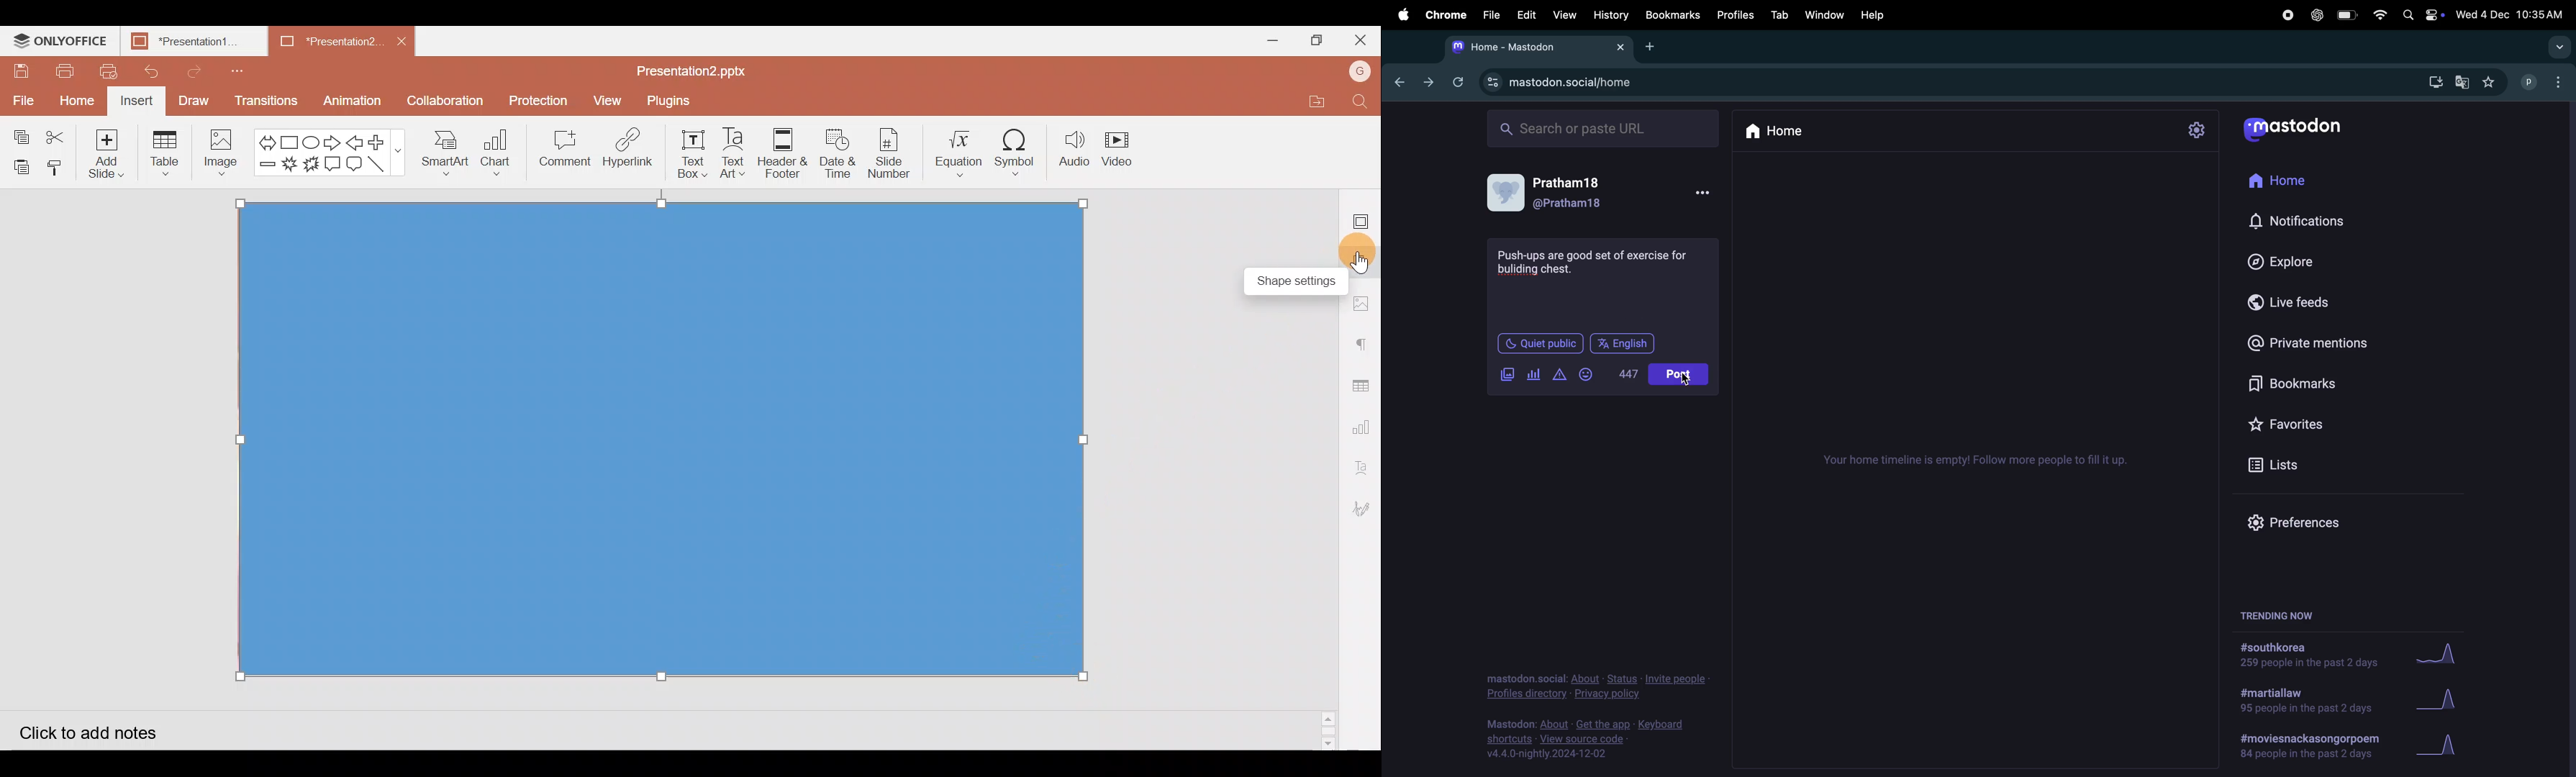  What do you see at coordinates (1361, 39) in the screenshot?
I see `Close` at bounding box center [1361, 39].